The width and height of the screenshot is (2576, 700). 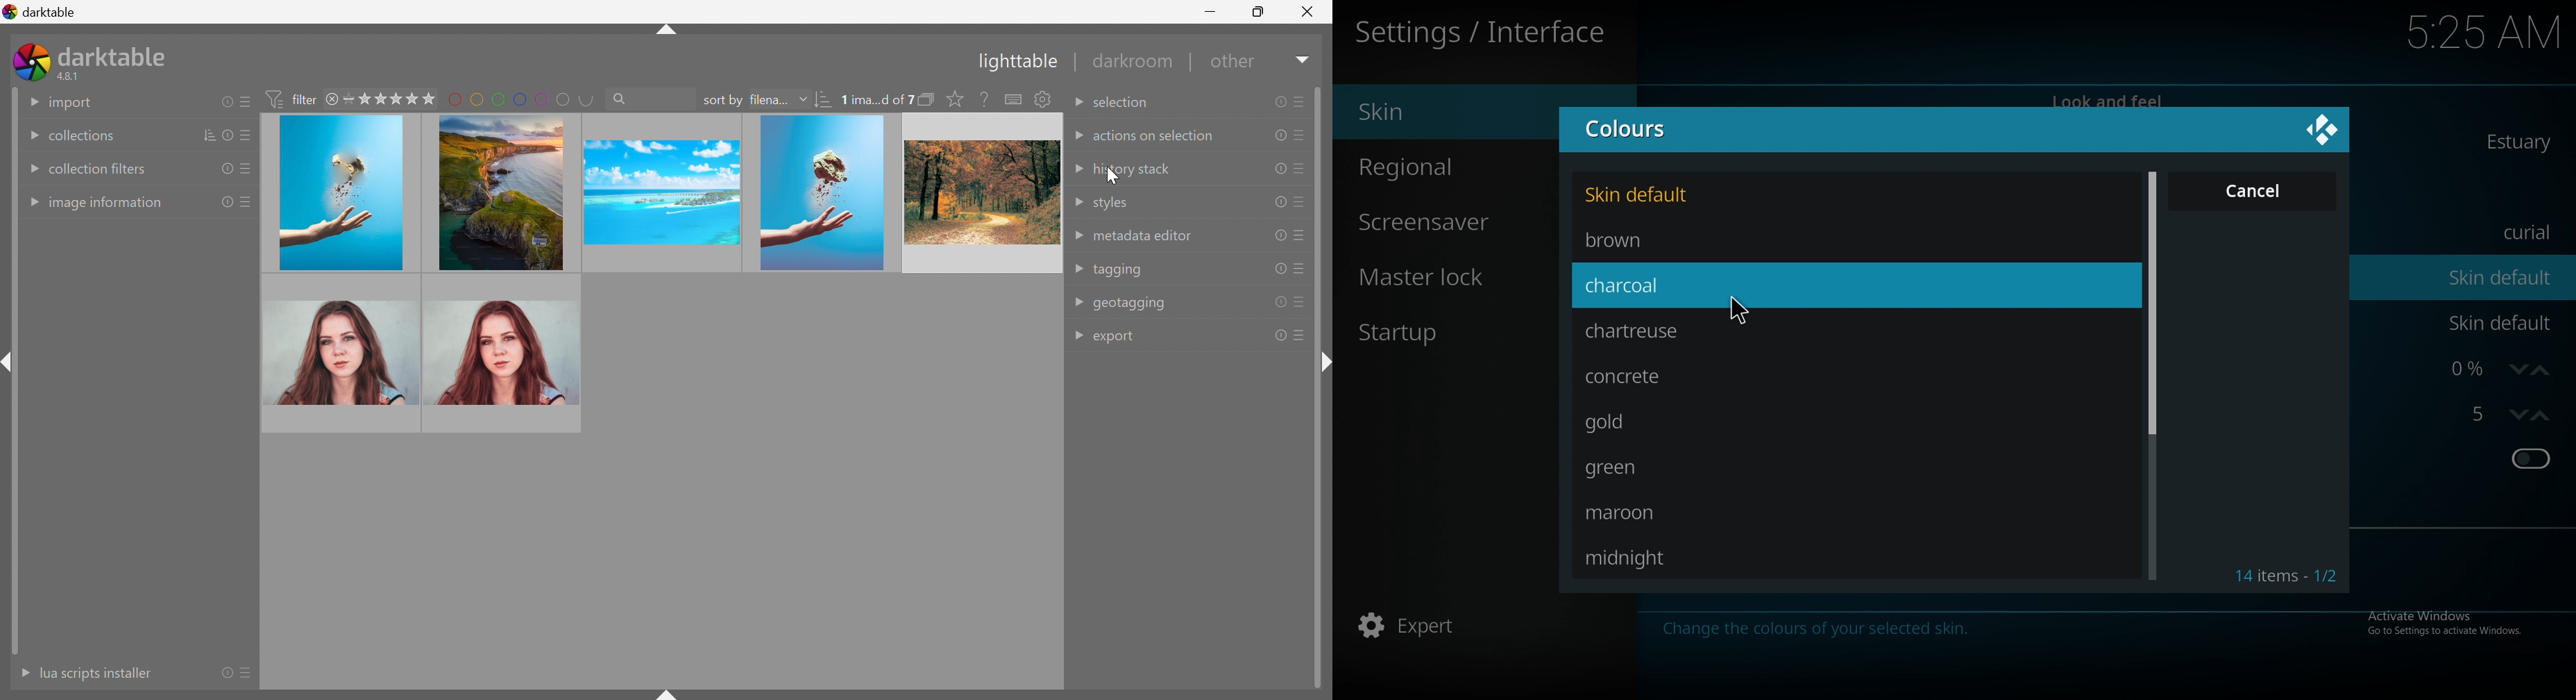 What do you see at coordinates (1300, 100) in the screenshot?
I see `presets` at bounding box center [1300, 100].